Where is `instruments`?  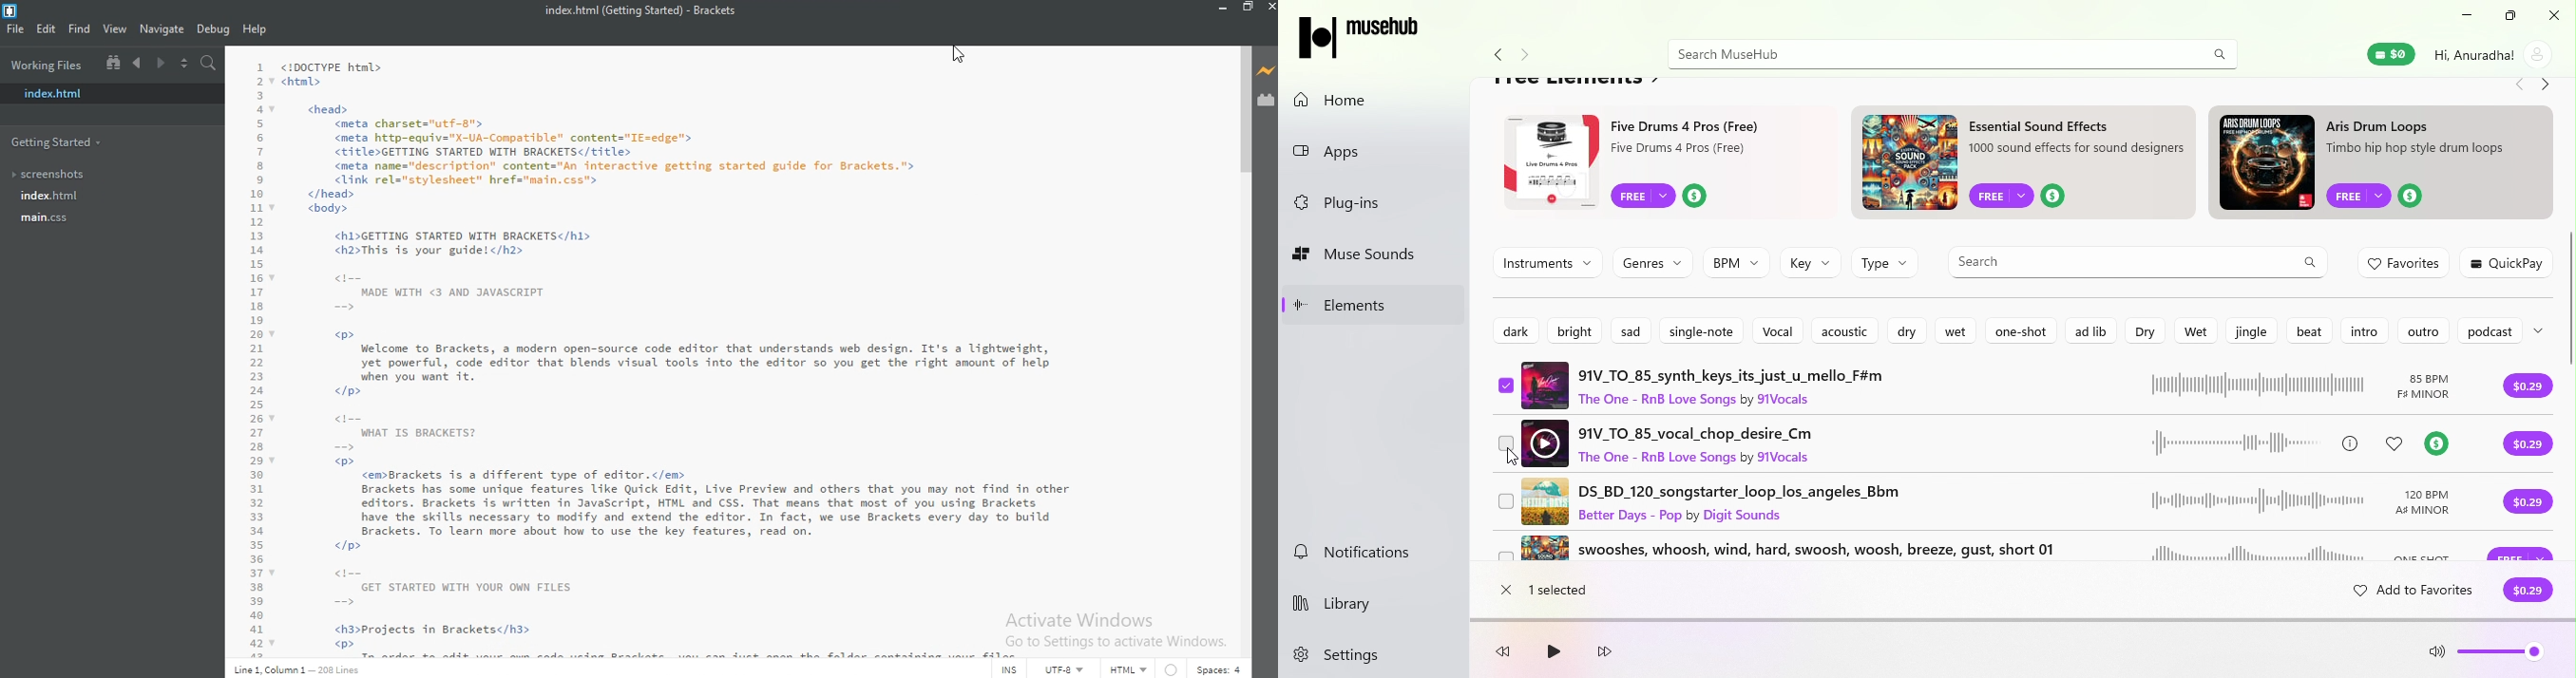
instruments is located at coordinates (1548, 262).